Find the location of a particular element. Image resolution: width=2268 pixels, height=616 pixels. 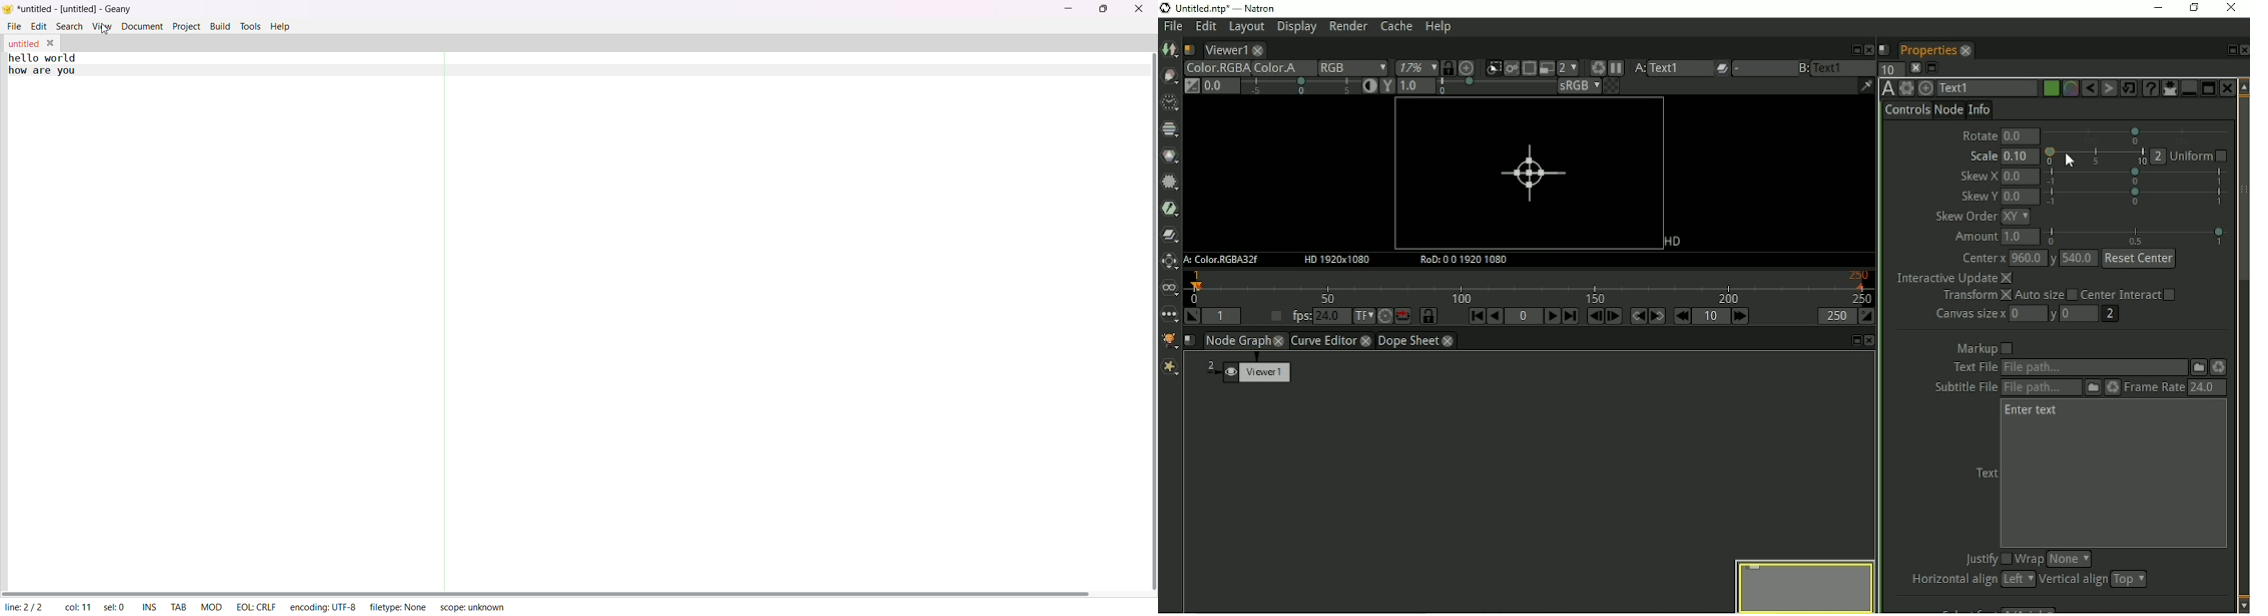

Render is located at coordinates (1348, 27).